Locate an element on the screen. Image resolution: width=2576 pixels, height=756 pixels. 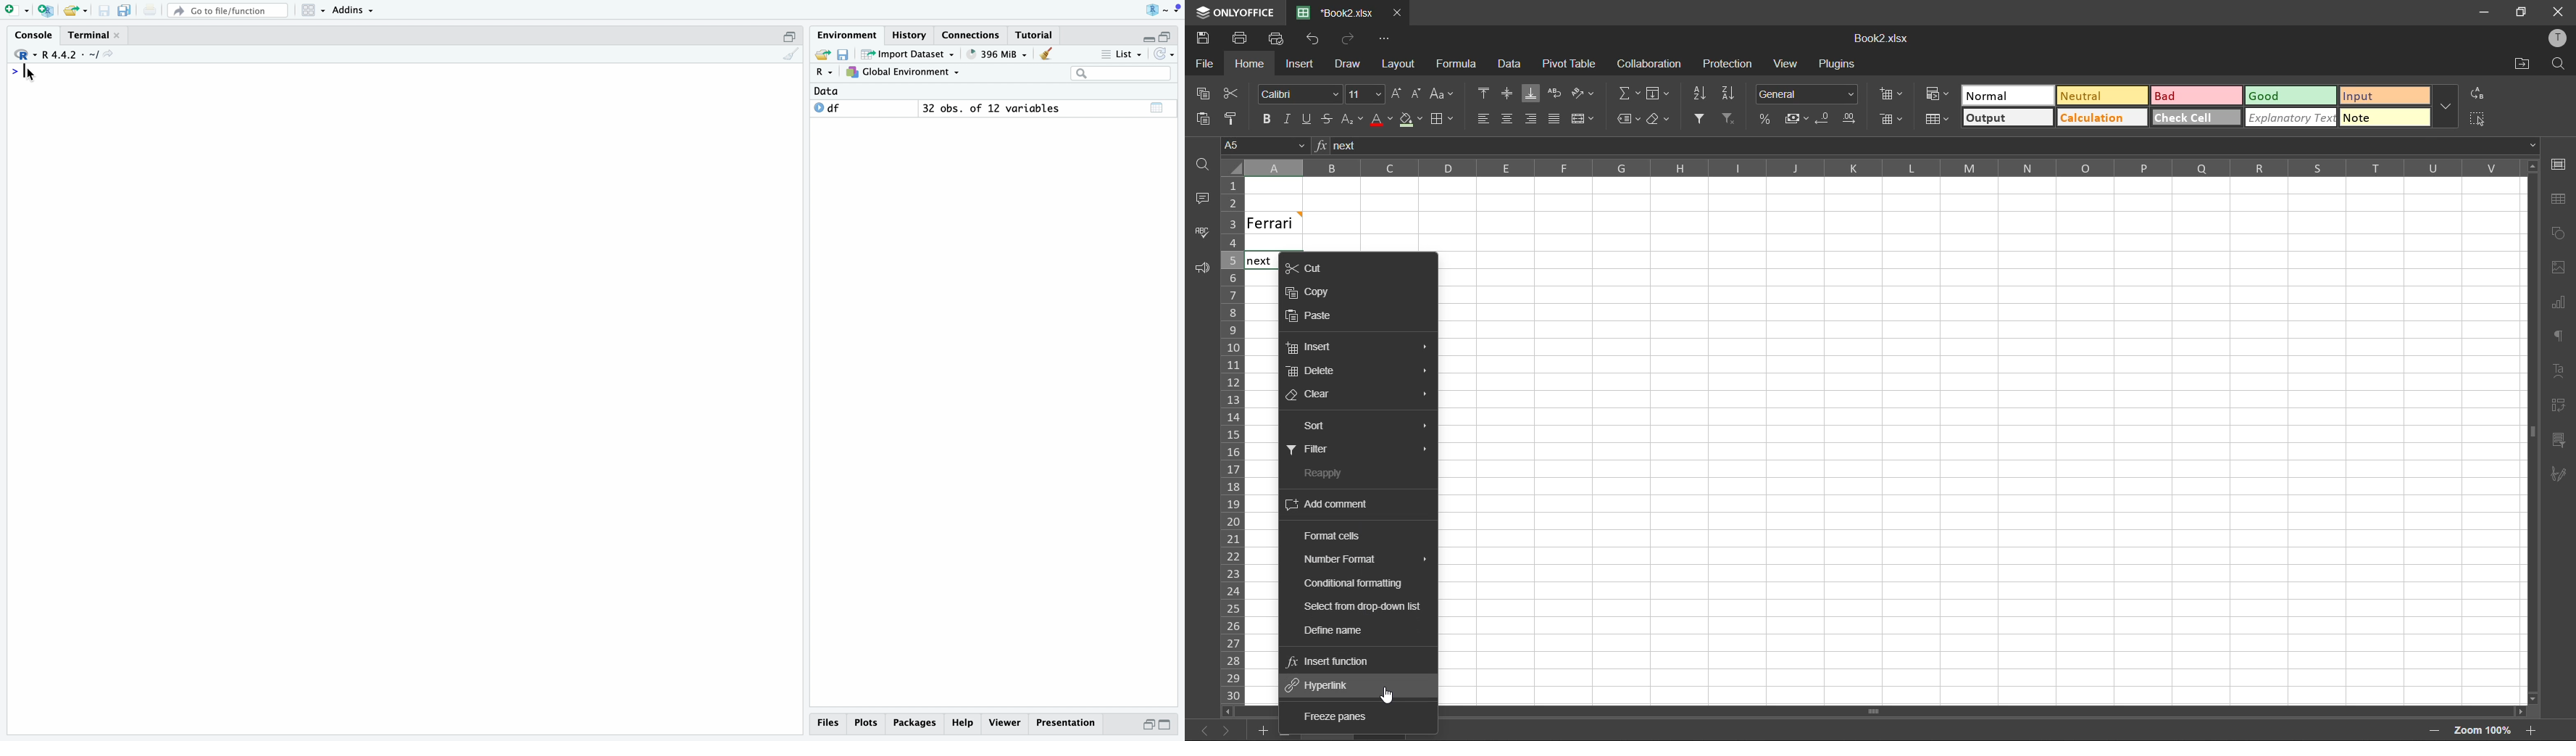
layout is located at coordinates (1396, 64).